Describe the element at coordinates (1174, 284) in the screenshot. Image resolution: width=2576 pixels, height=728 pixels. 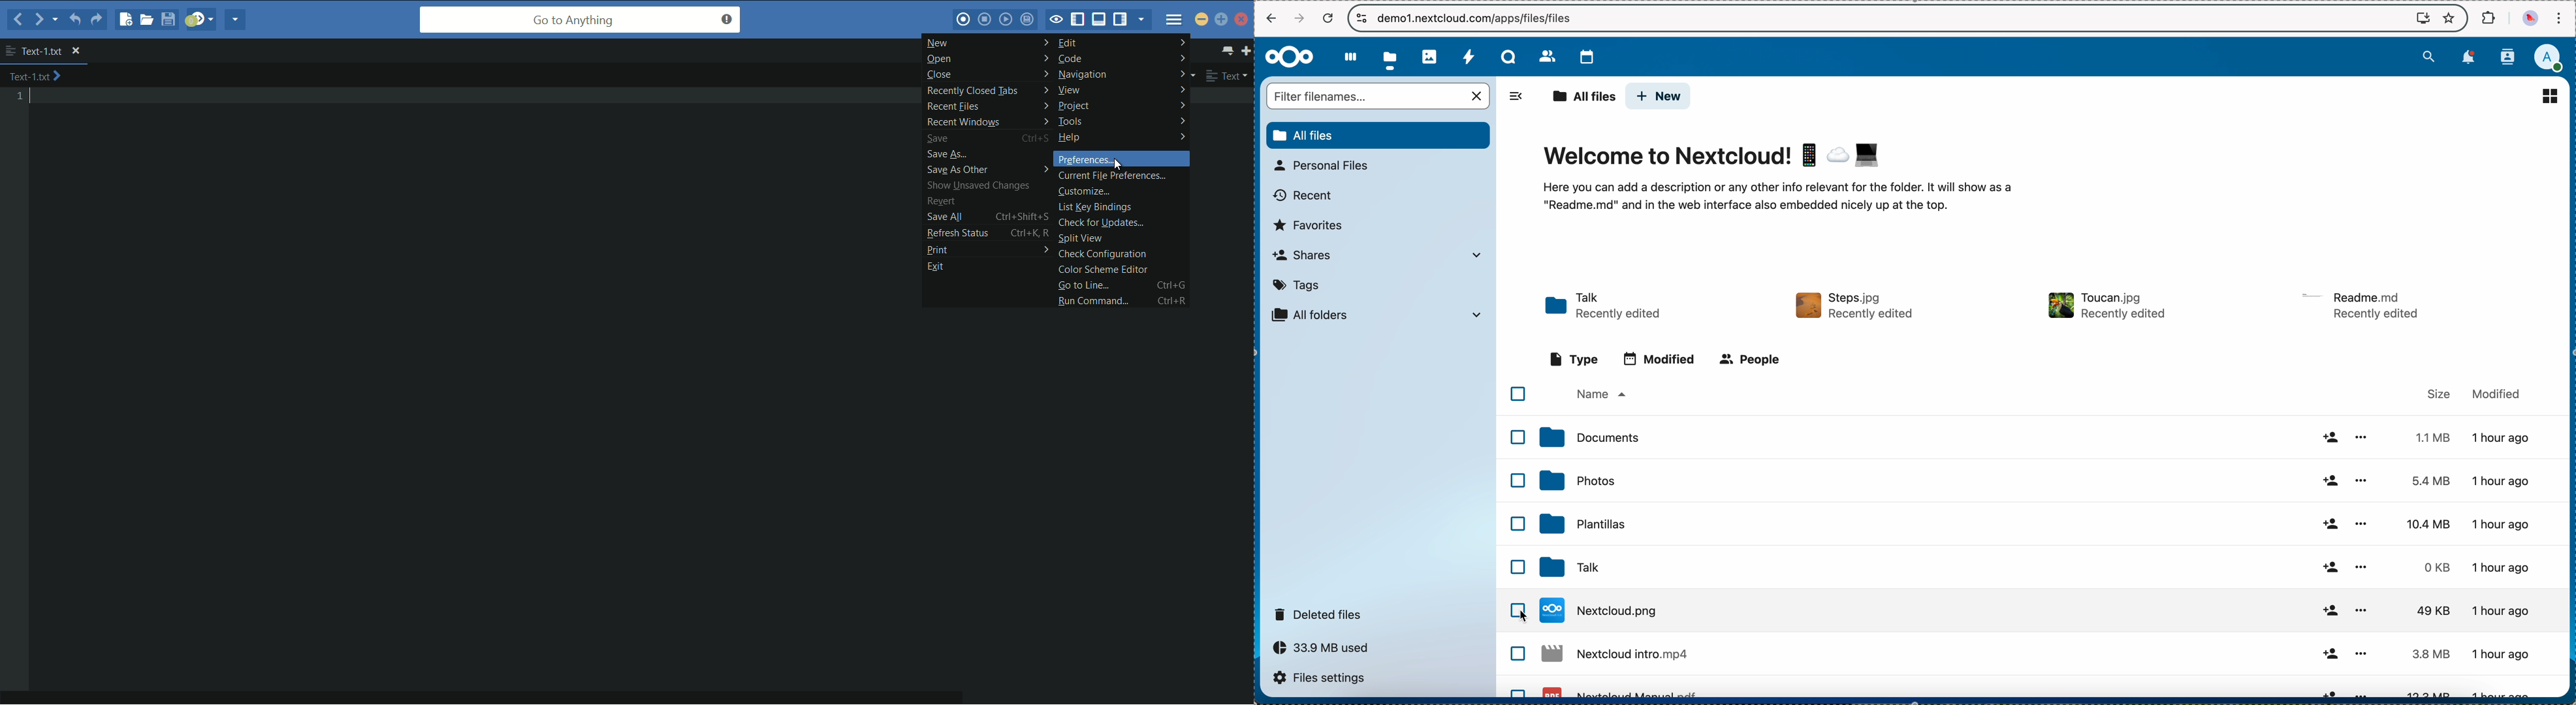
I see `Ctrl+G` at that location.